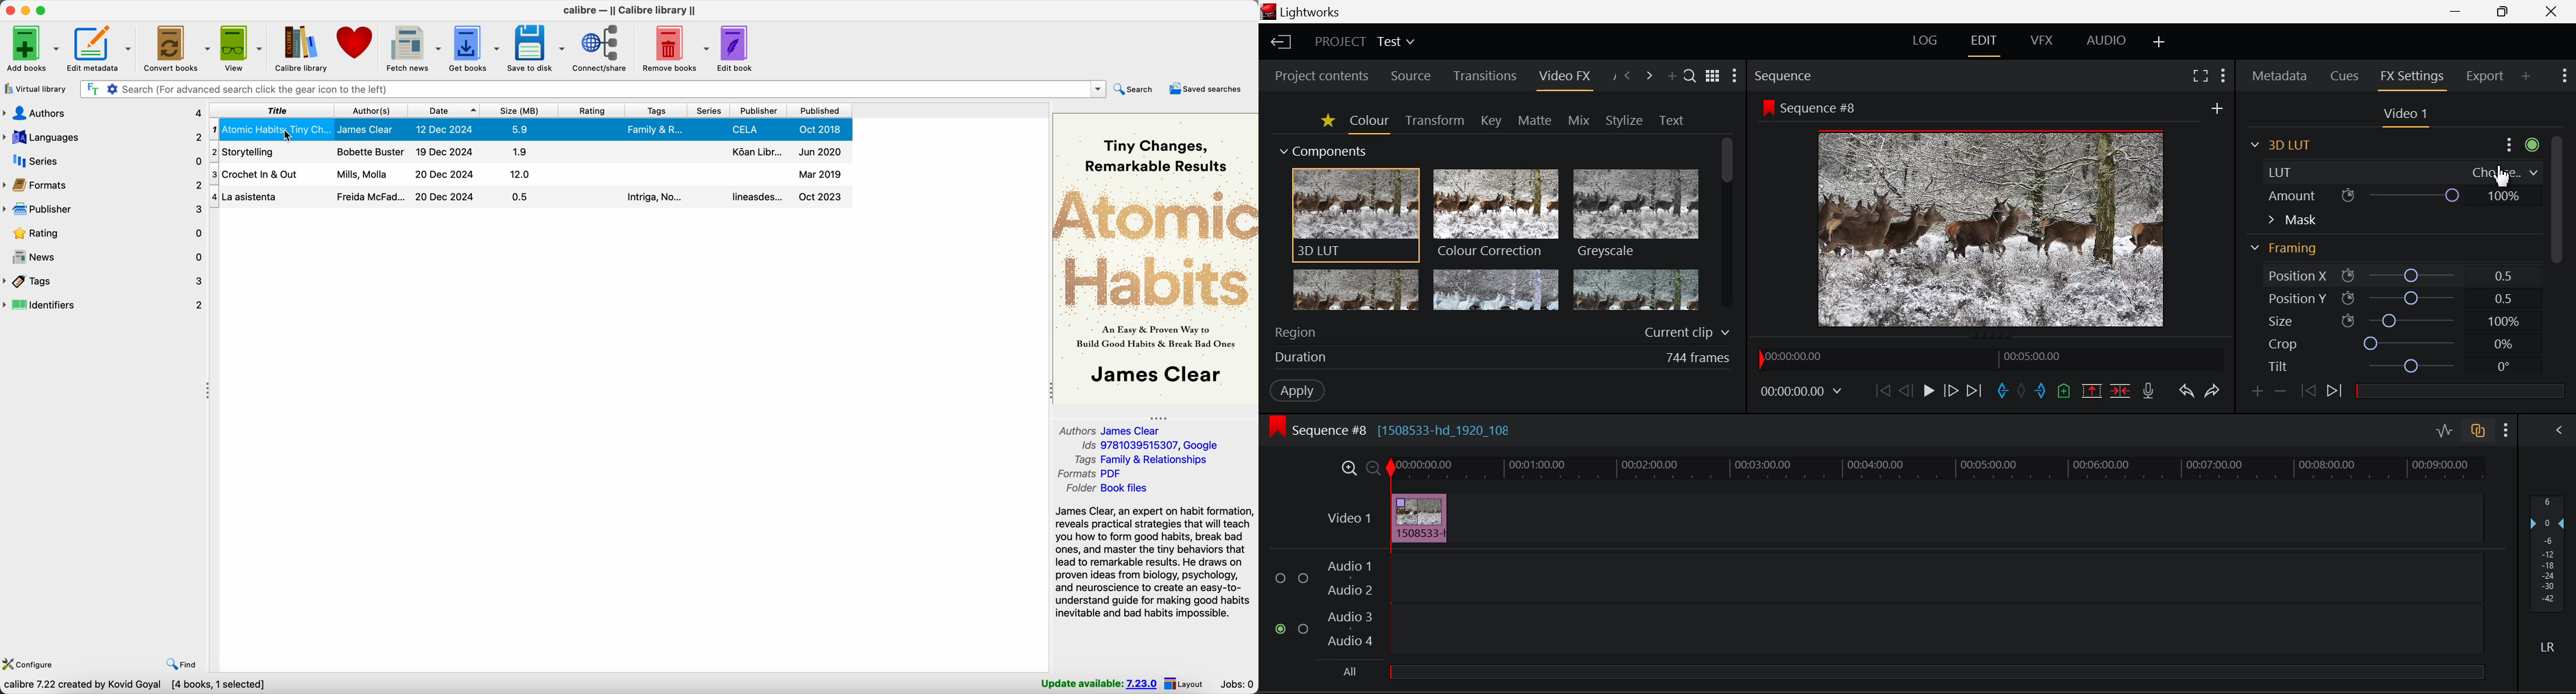  I want to click on saved searches, so click(1206, 88).